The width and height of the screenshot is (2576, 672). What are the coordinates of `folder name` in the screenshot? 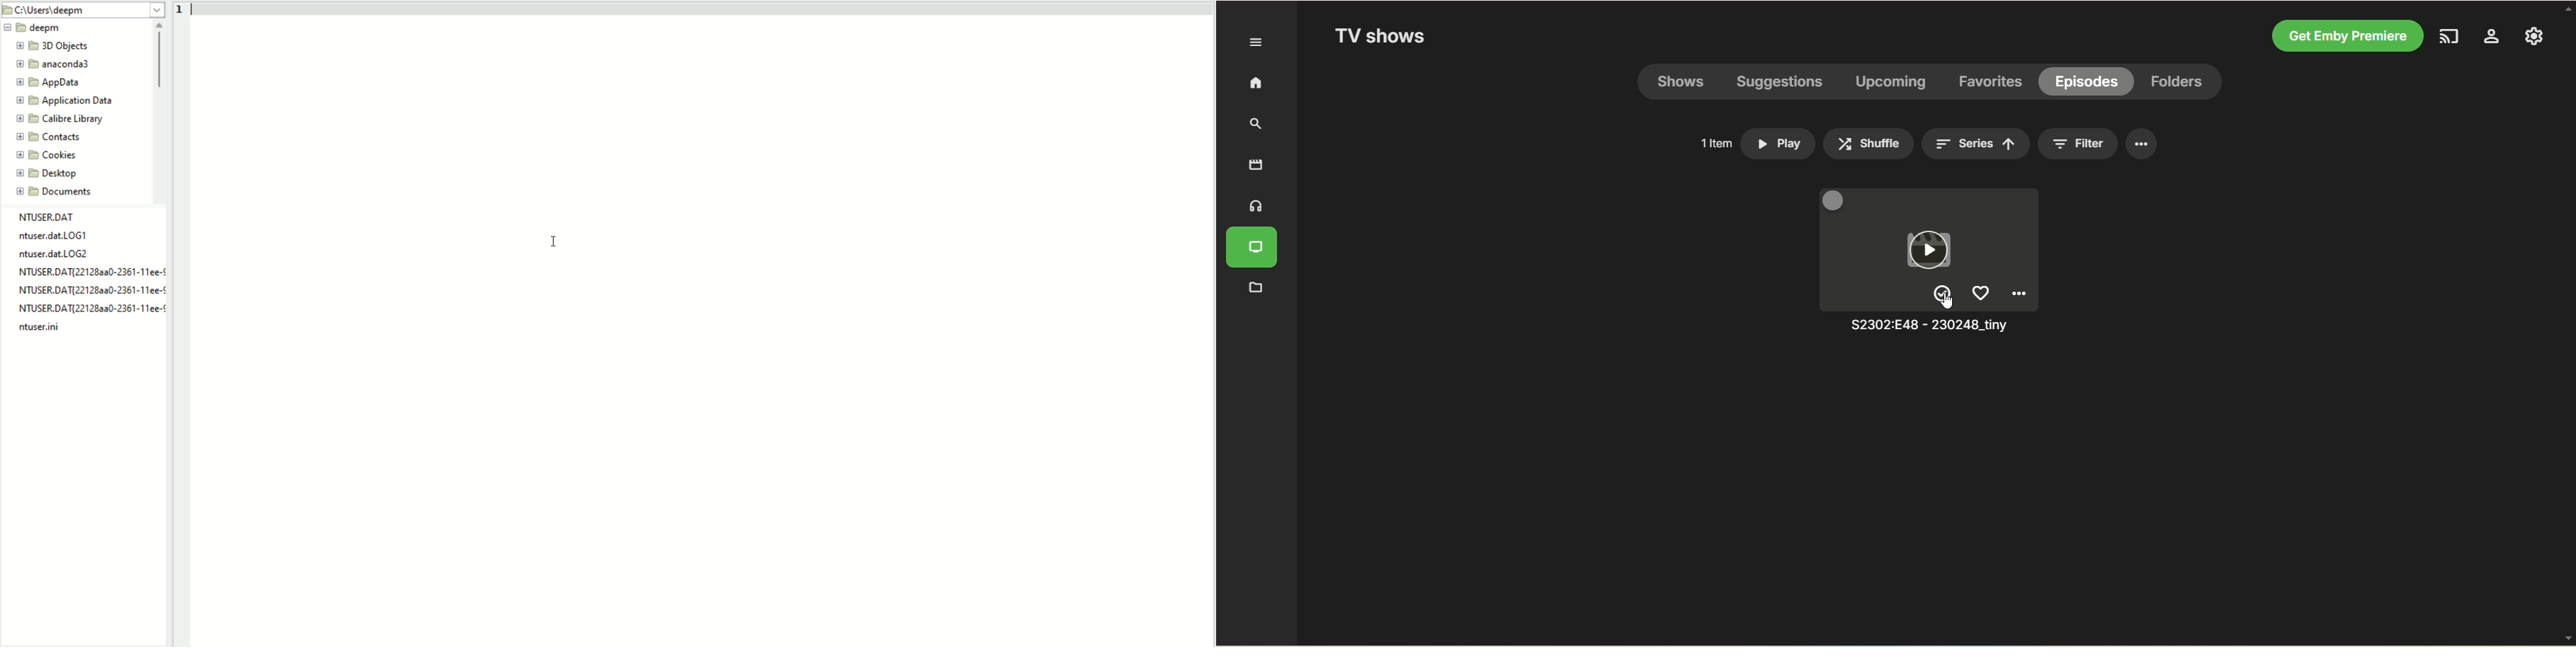 It's located at (44, 155).